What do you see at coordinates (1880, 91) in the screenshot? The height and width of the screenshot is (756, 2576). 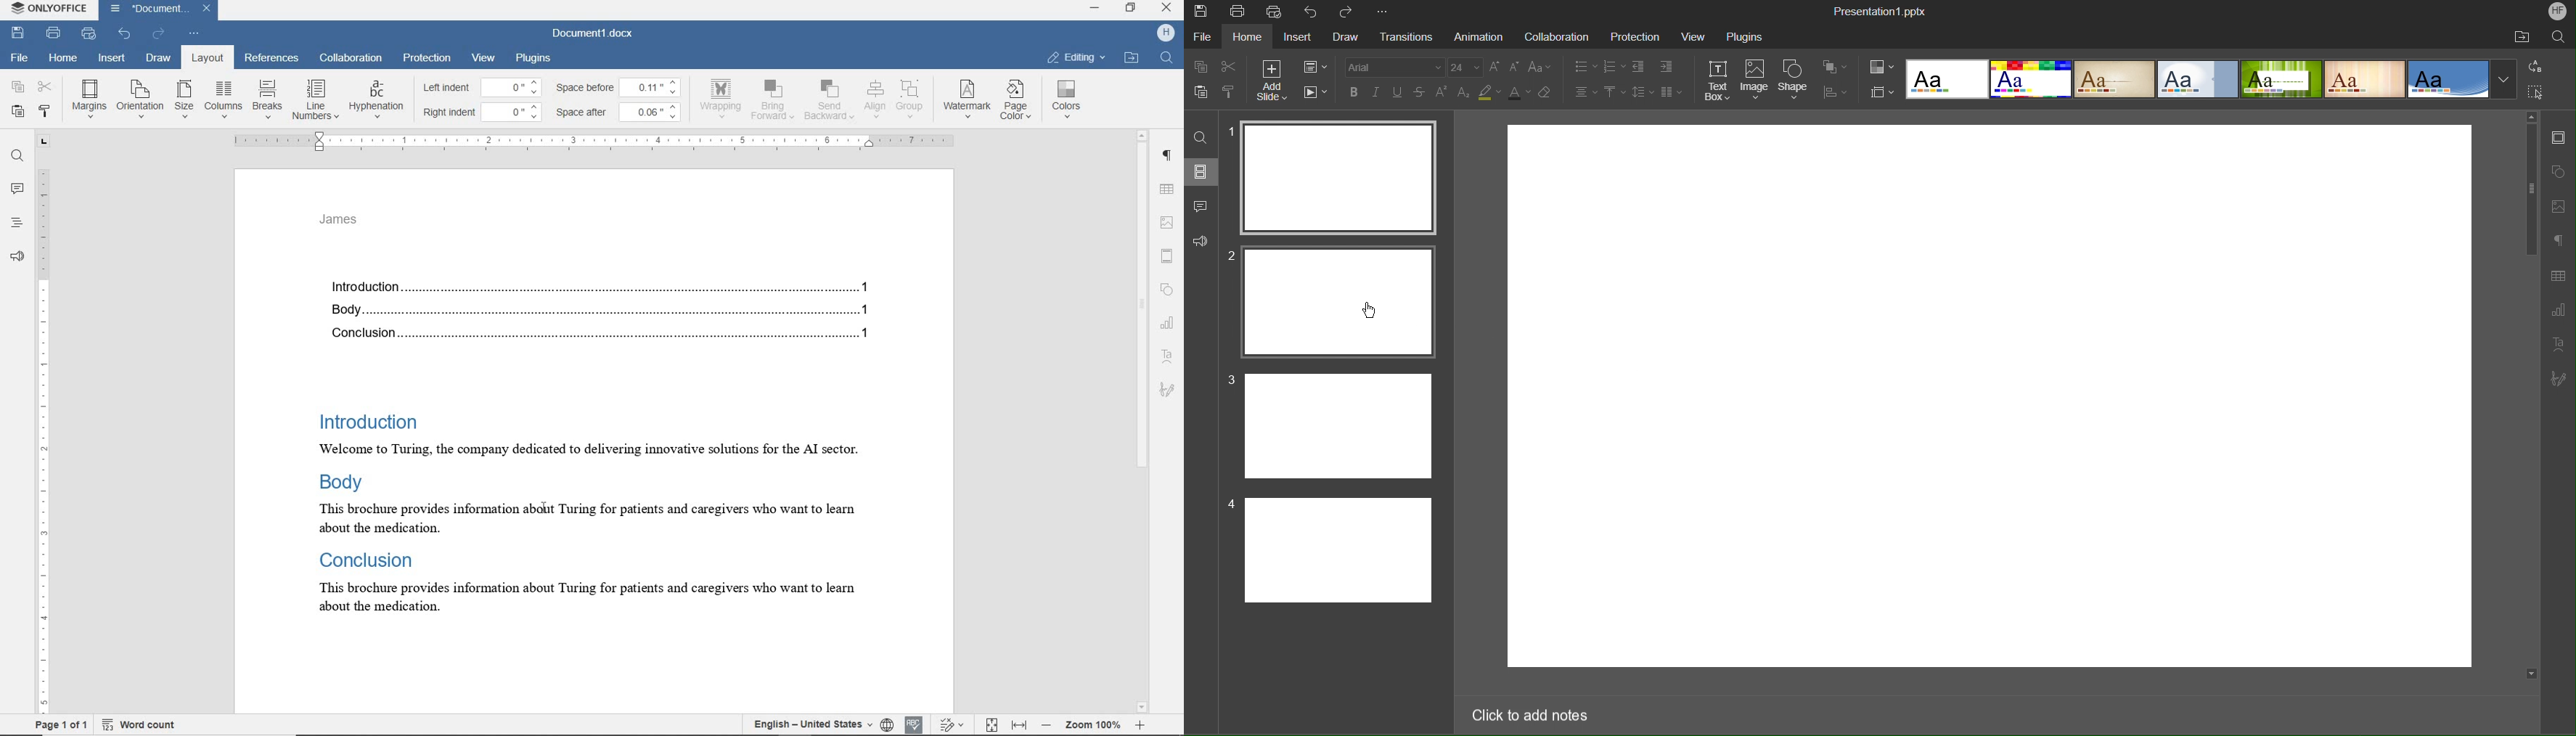 I see `Slide Settings` at bounding box center [1880, 91].